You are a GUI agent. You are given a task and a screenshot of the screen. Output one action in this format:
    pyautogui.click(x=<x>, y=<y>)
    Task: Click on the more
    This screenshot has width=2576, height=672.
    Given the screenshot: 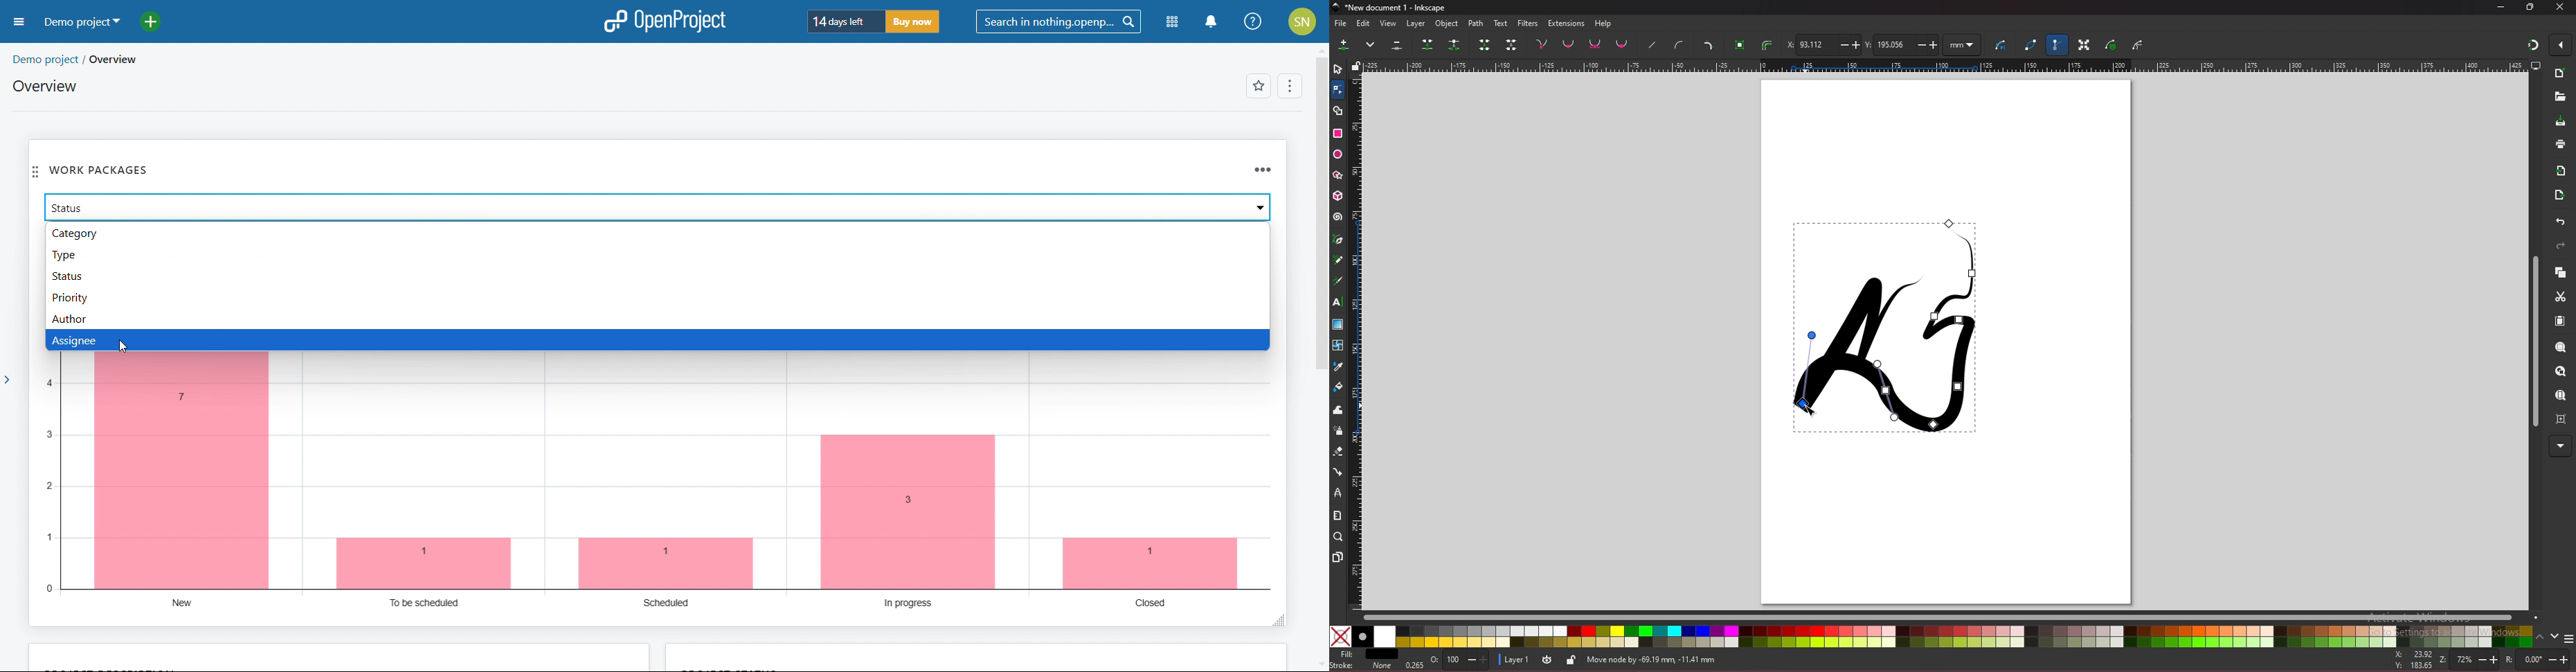 What is the action you would take?
    pyautogui.click(x=2560, y=446)
    